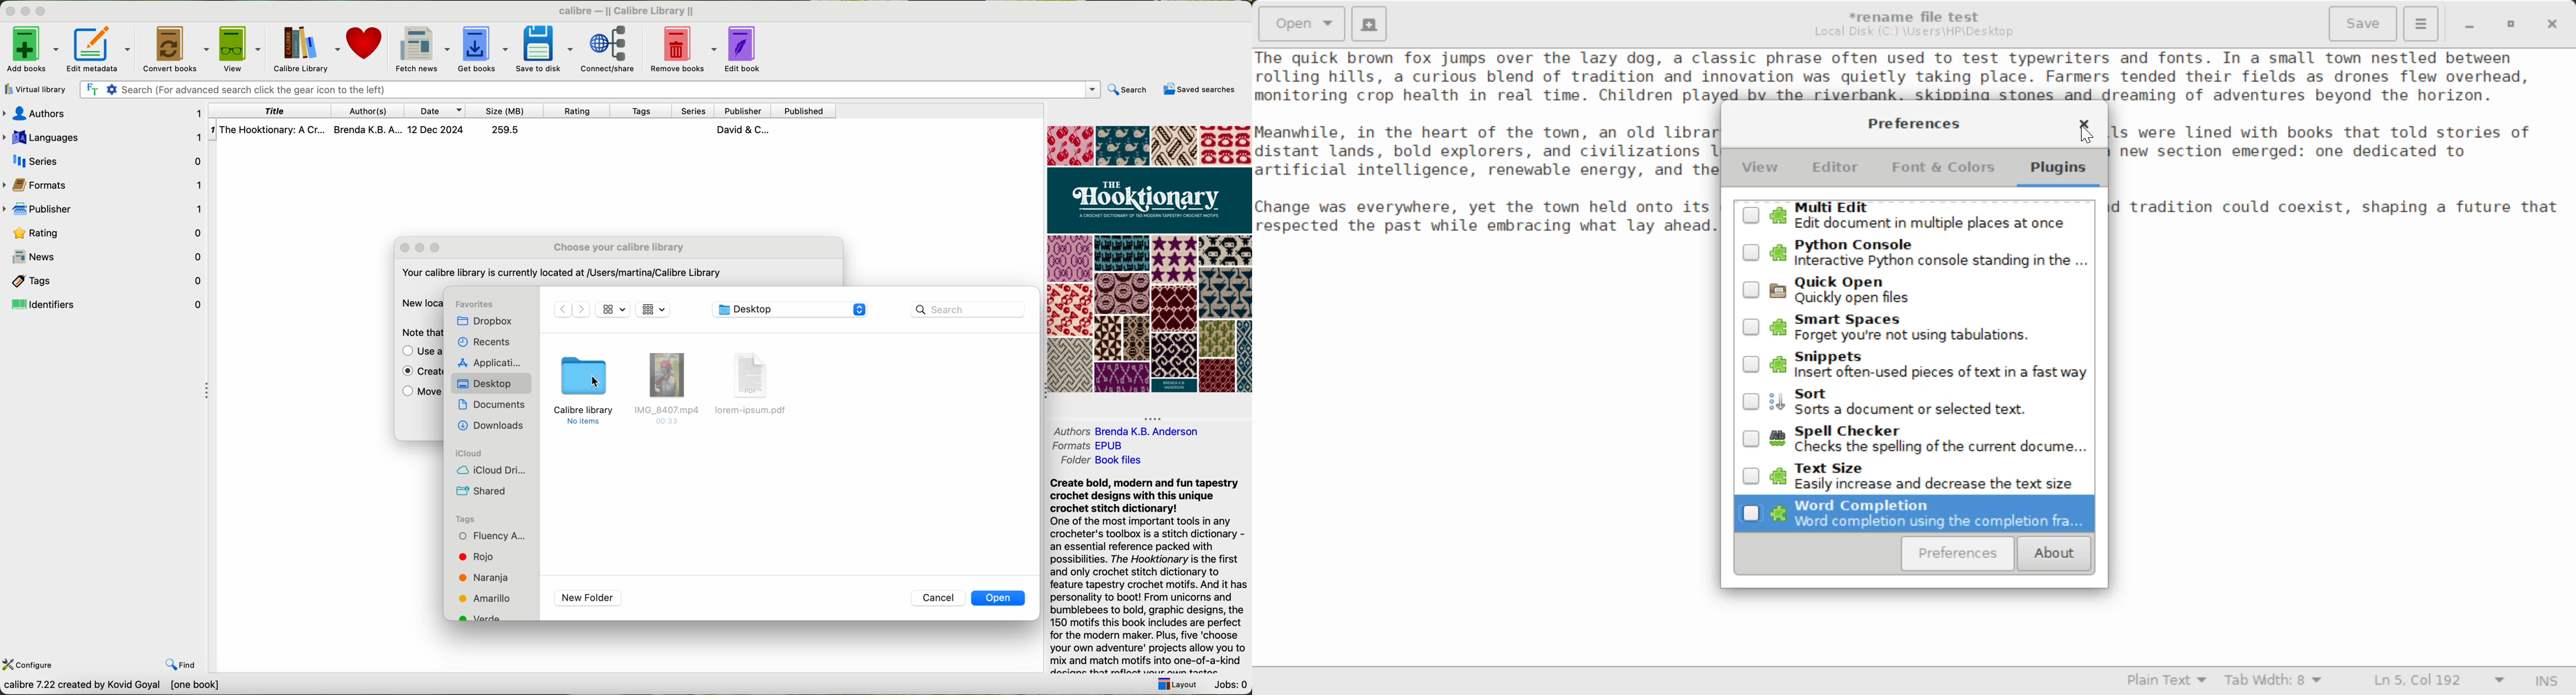 This screenshot has height=700, width=2576. I want to click on search bar, so click(968, 310).